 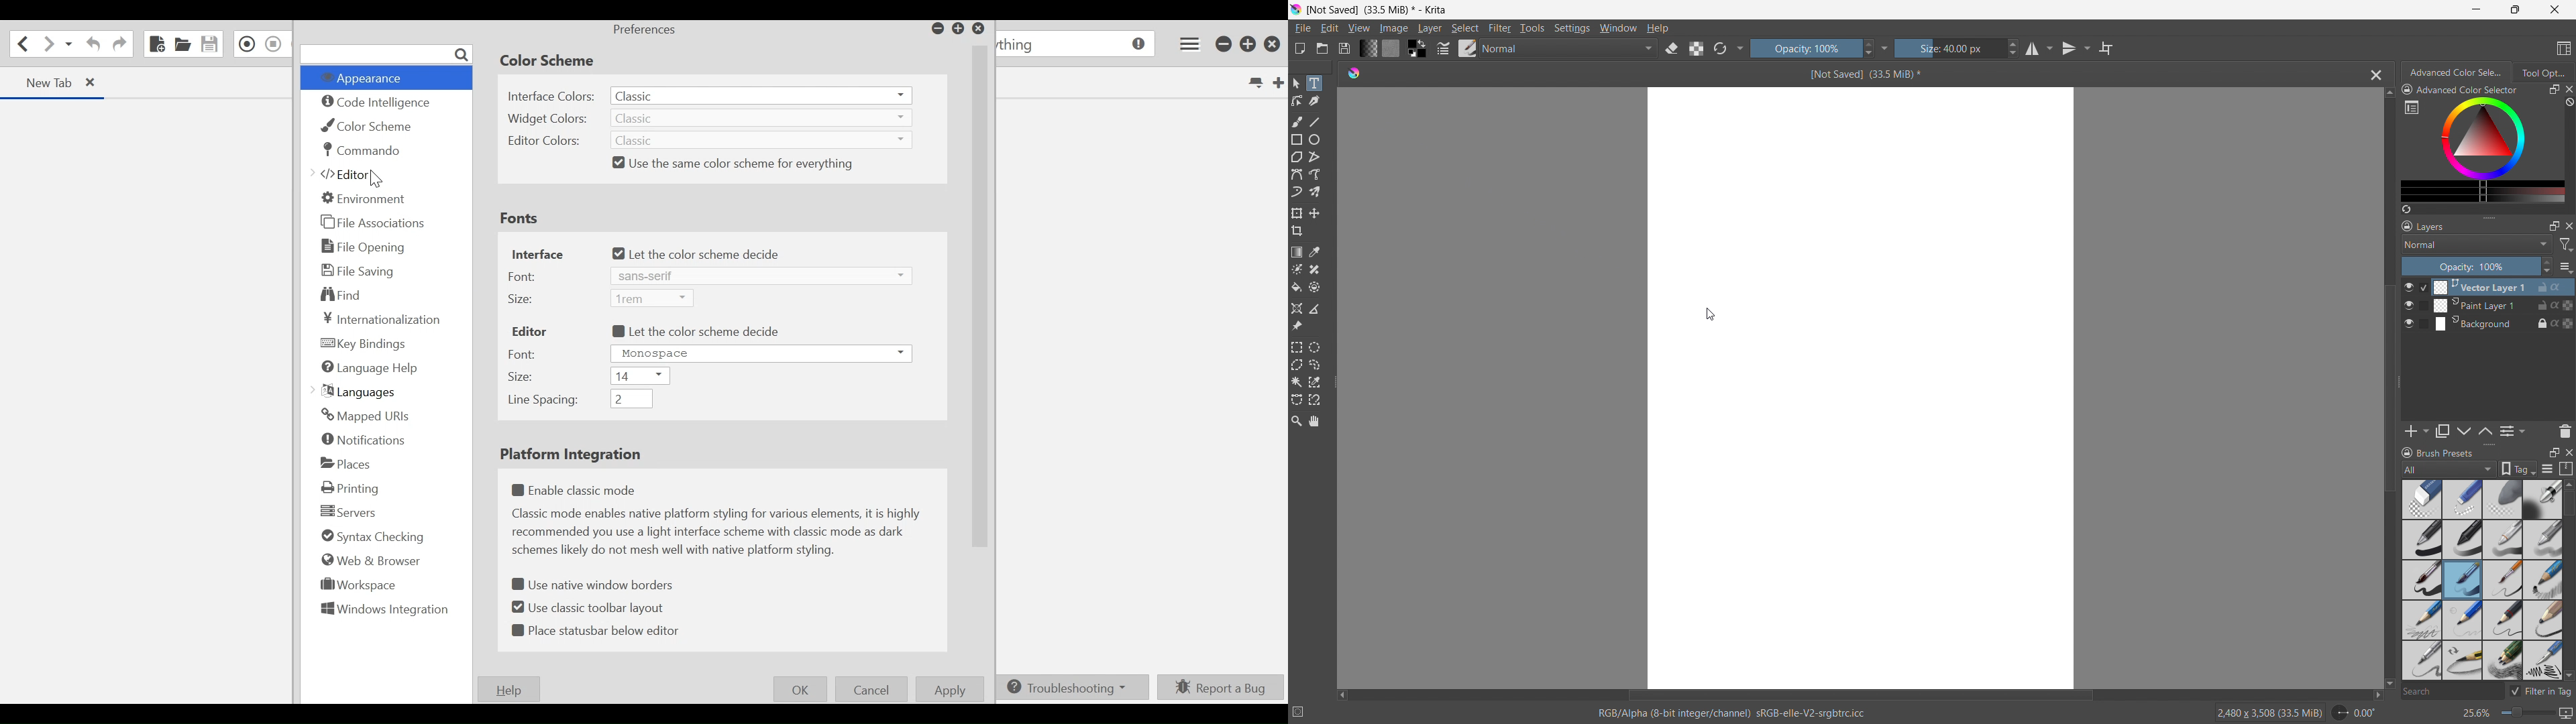 I want to click on filter, so click(x=2567, y=245).